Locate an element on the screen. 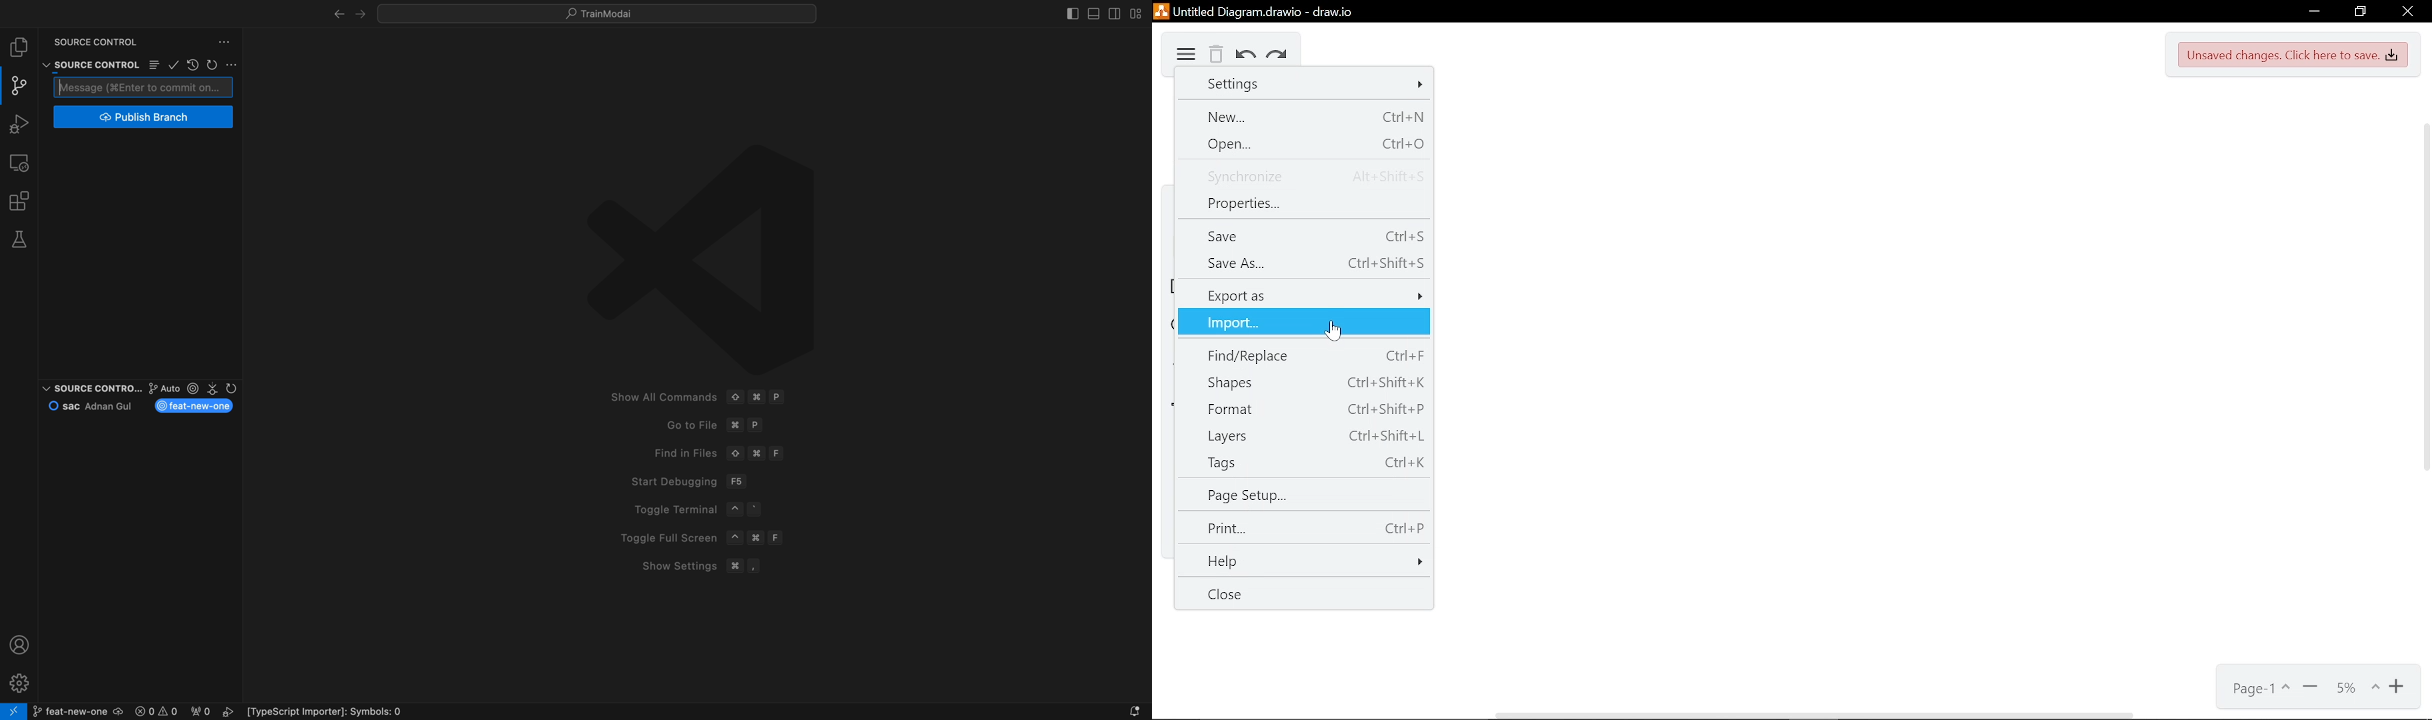  ok is located at coordinates (174, 64).